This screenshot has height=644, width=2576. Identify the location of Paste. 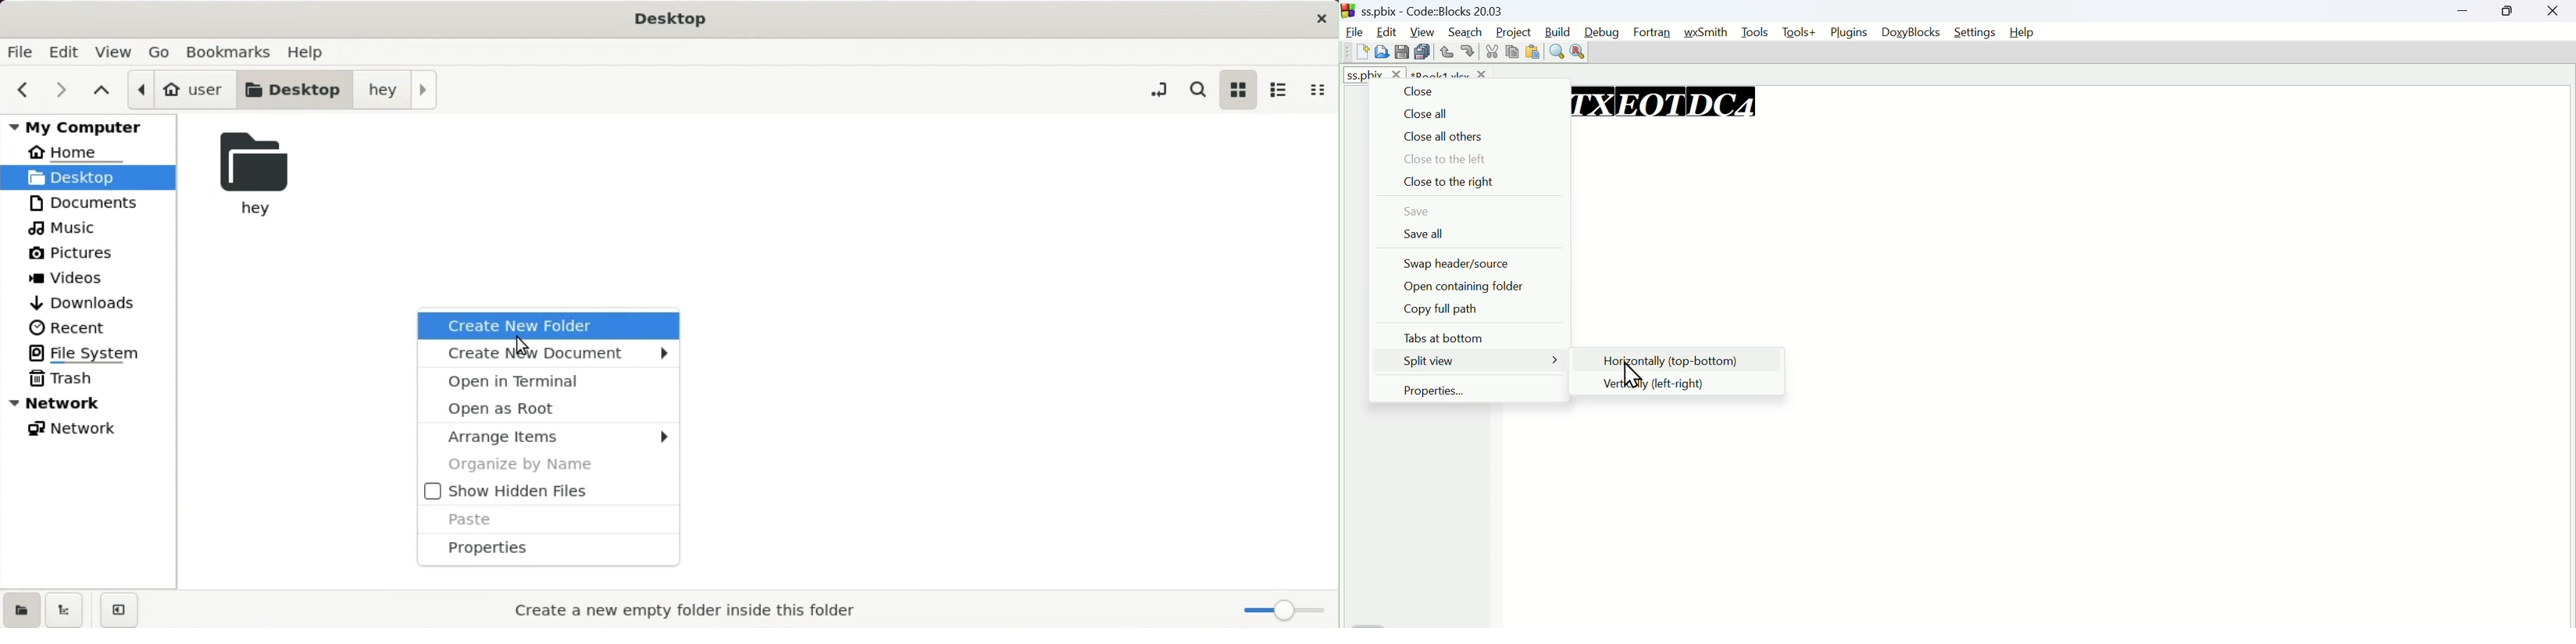
(1532, 51).